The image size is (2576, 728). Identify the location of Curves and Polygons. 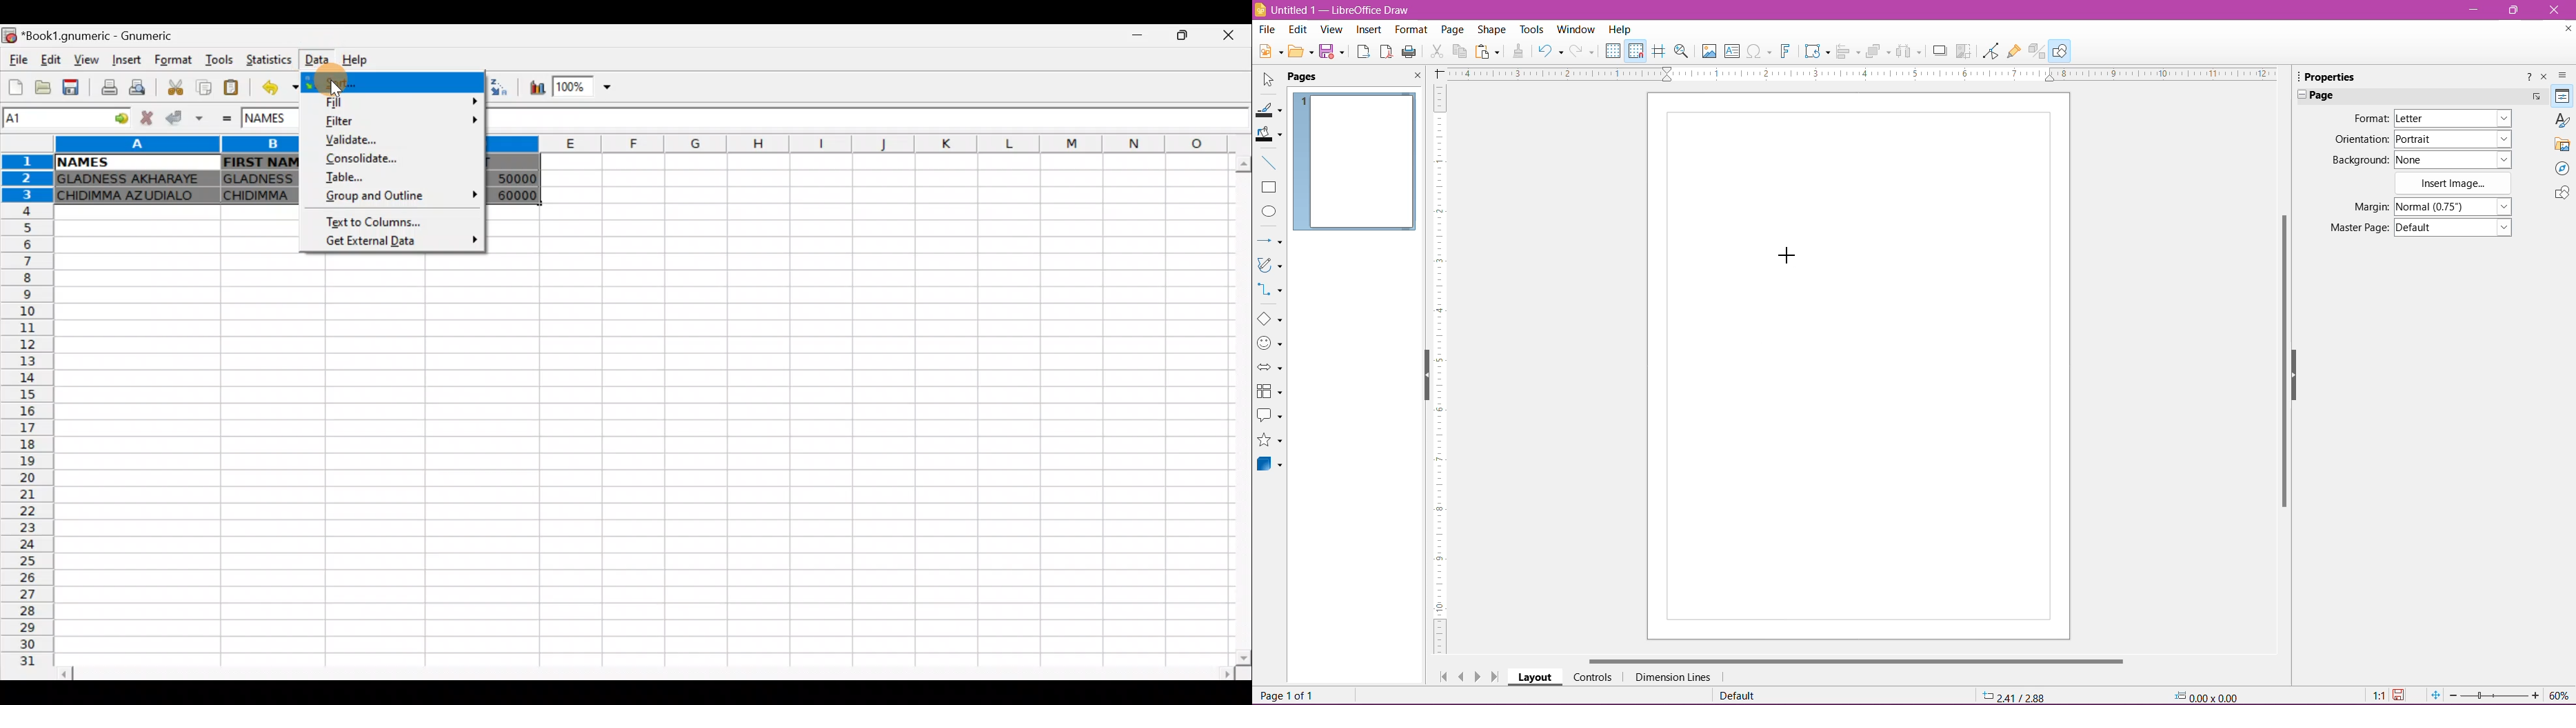
(1269, 266).